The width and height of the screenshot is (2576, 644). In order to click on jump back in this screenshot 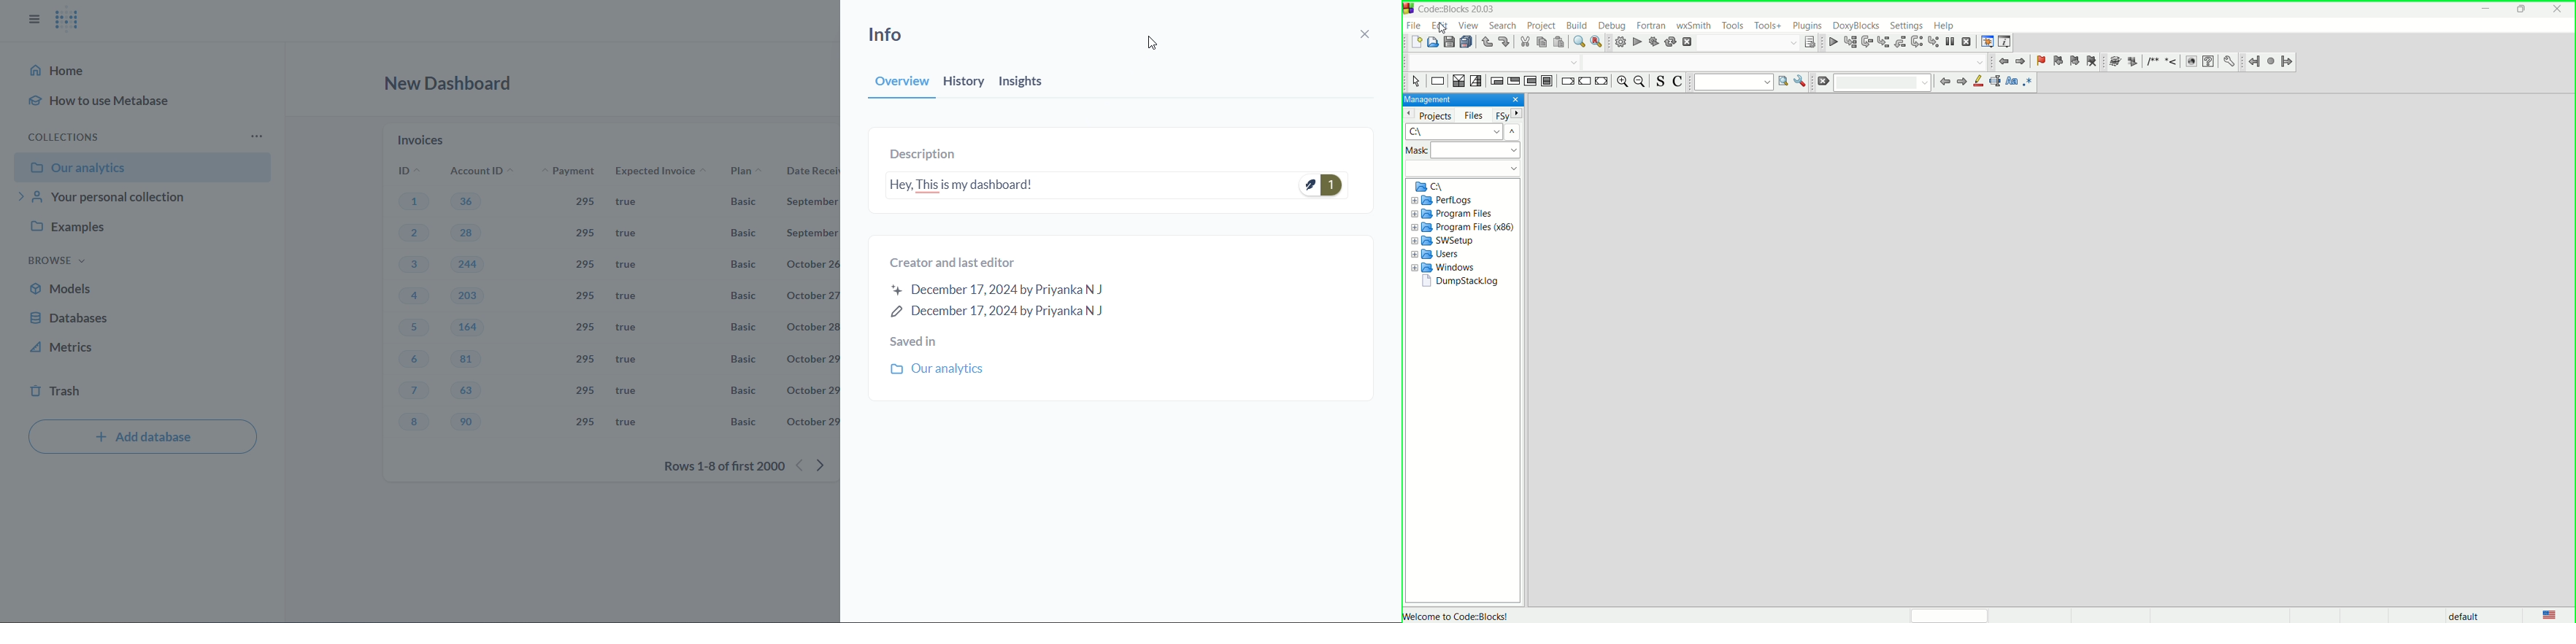, I will do `click(2253, 62)`.